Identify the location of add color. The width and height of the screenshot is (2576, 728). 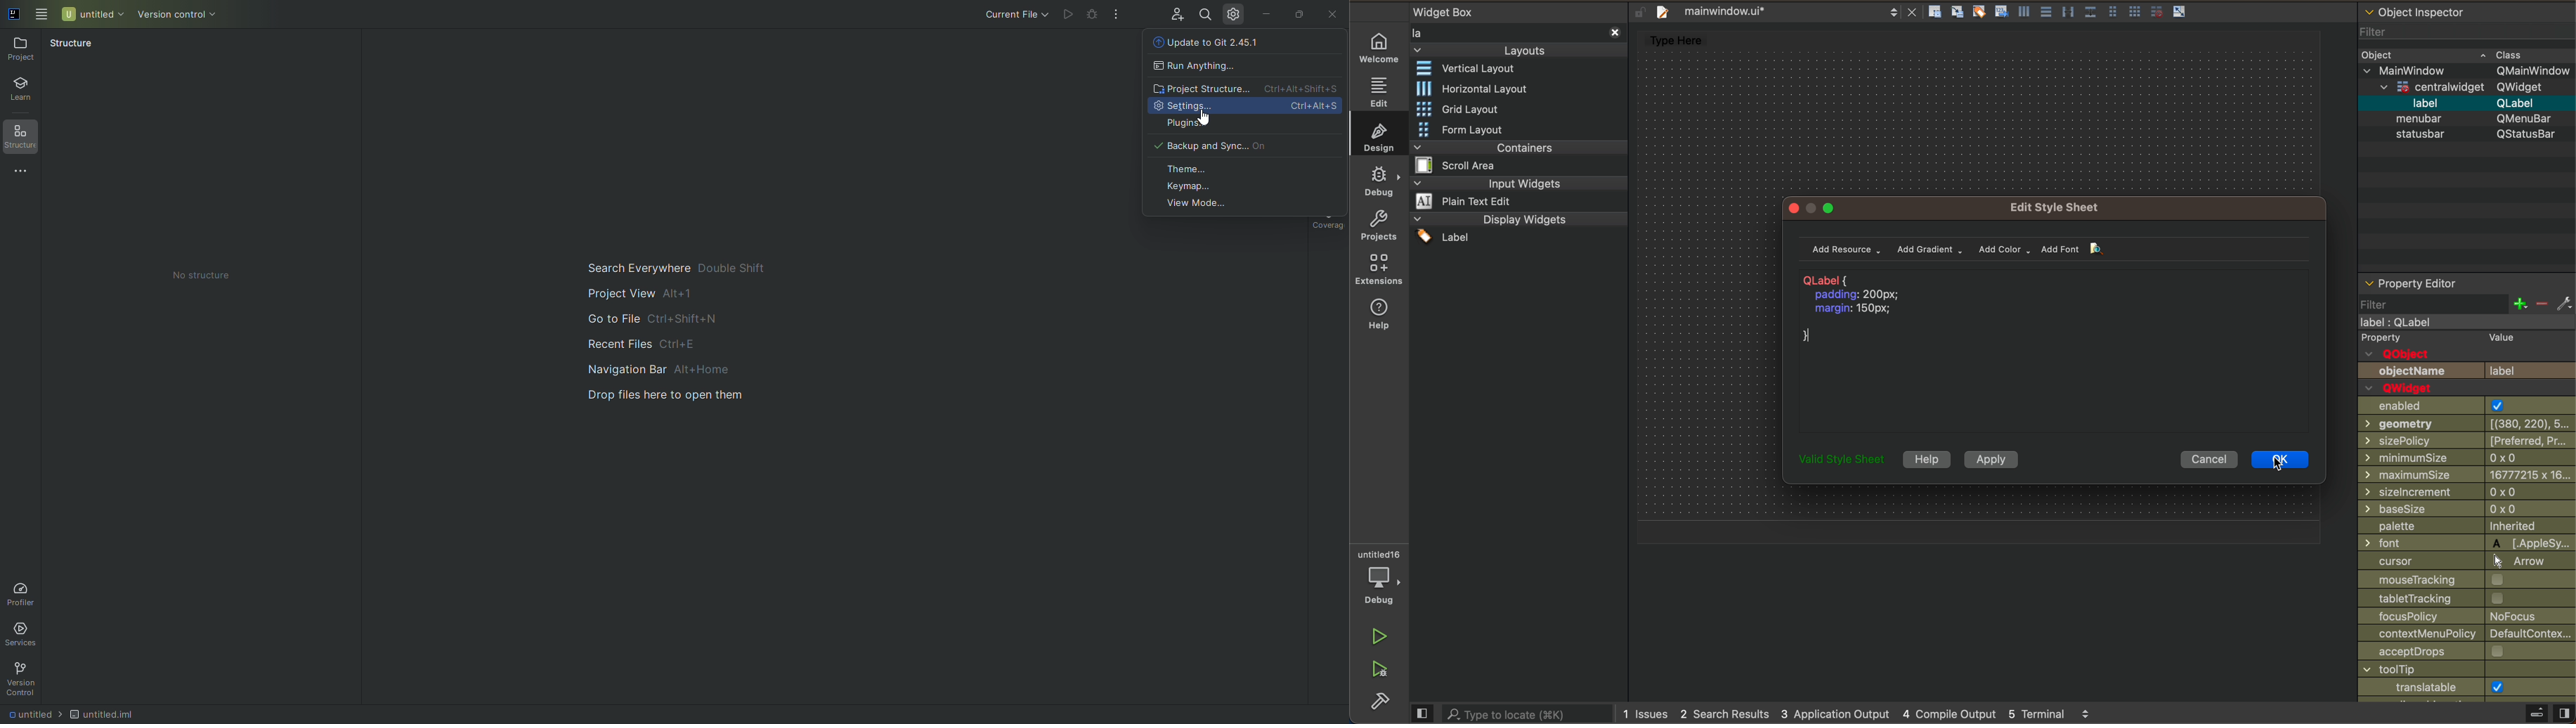
(2007, 248).